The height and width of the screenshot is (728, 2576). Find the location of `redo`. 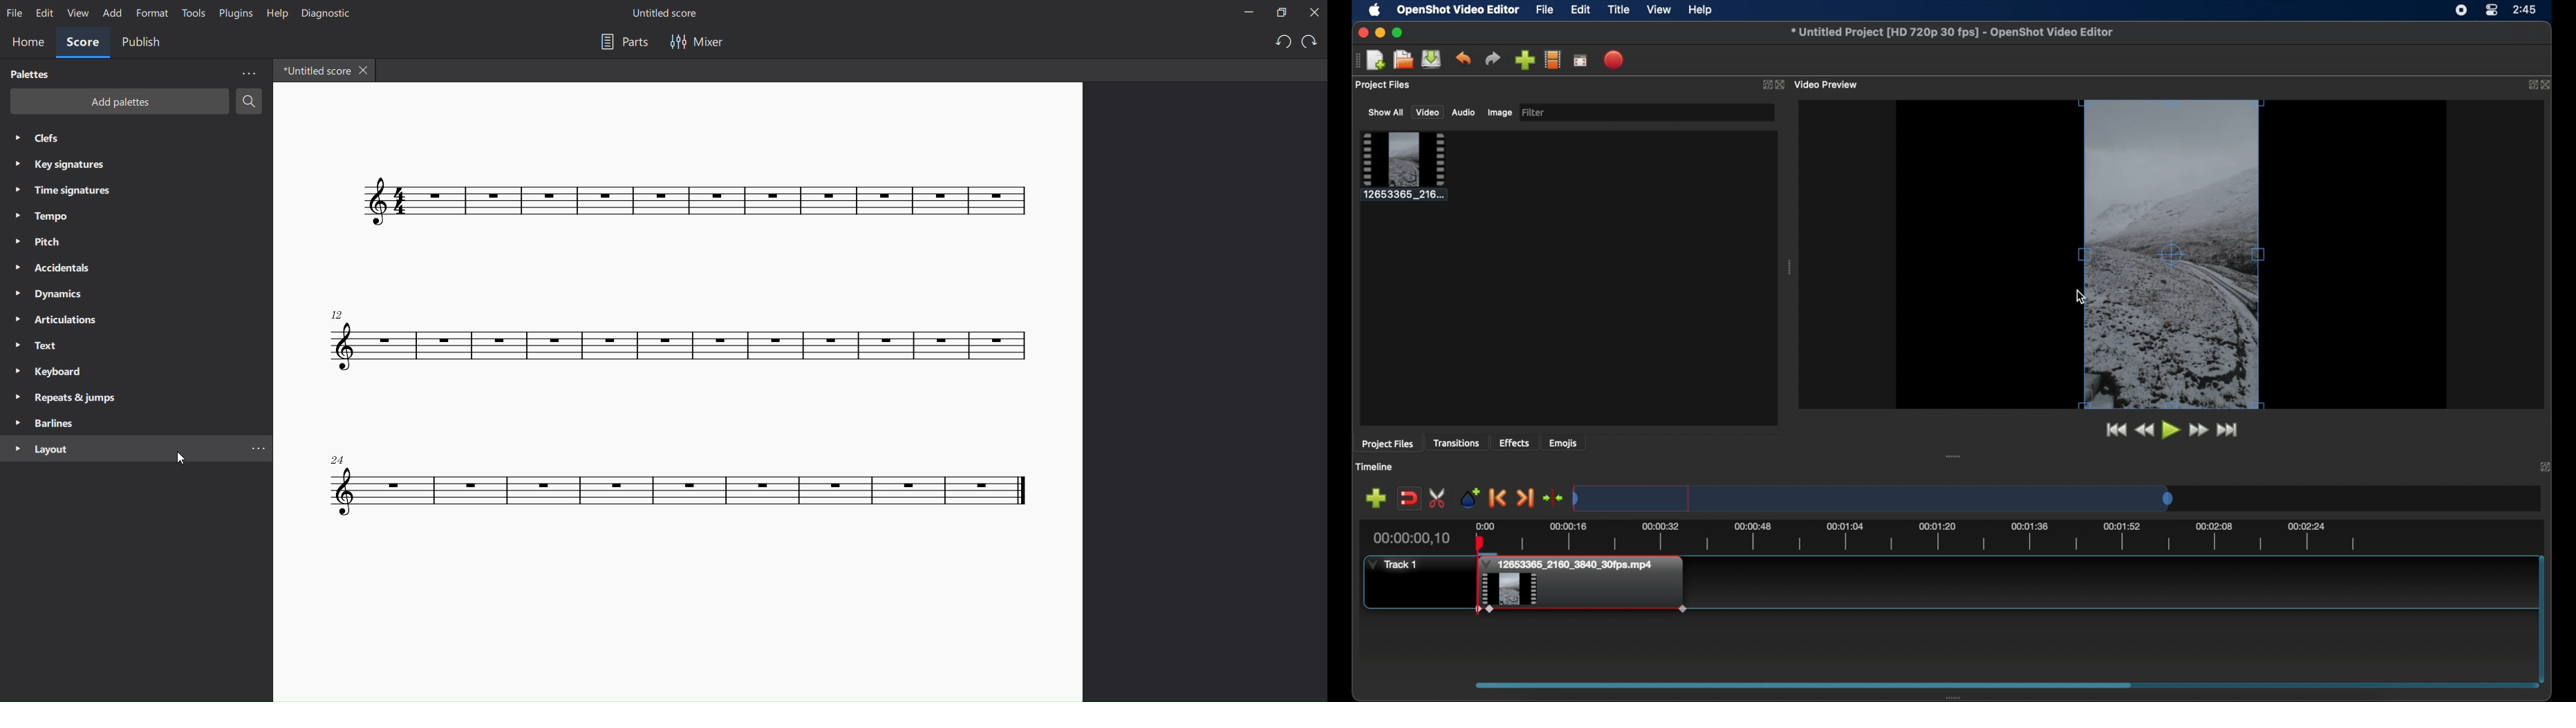

redo is located at coordinates (1312, 41).